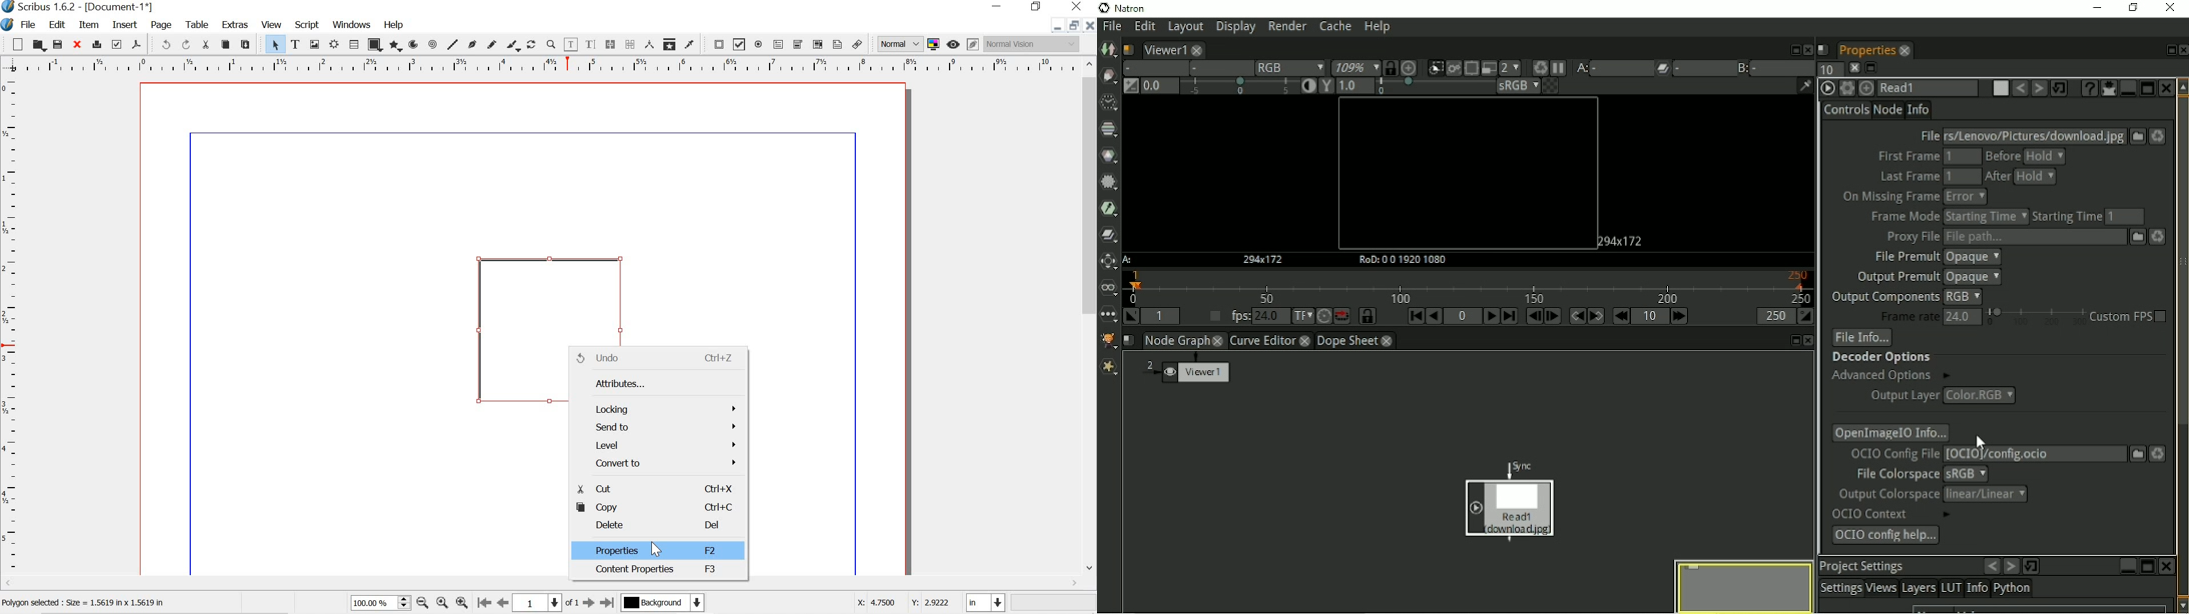 This screenshot has height=616, width=2212. I want to click on zoom in or zoom out, so click(551, 44).